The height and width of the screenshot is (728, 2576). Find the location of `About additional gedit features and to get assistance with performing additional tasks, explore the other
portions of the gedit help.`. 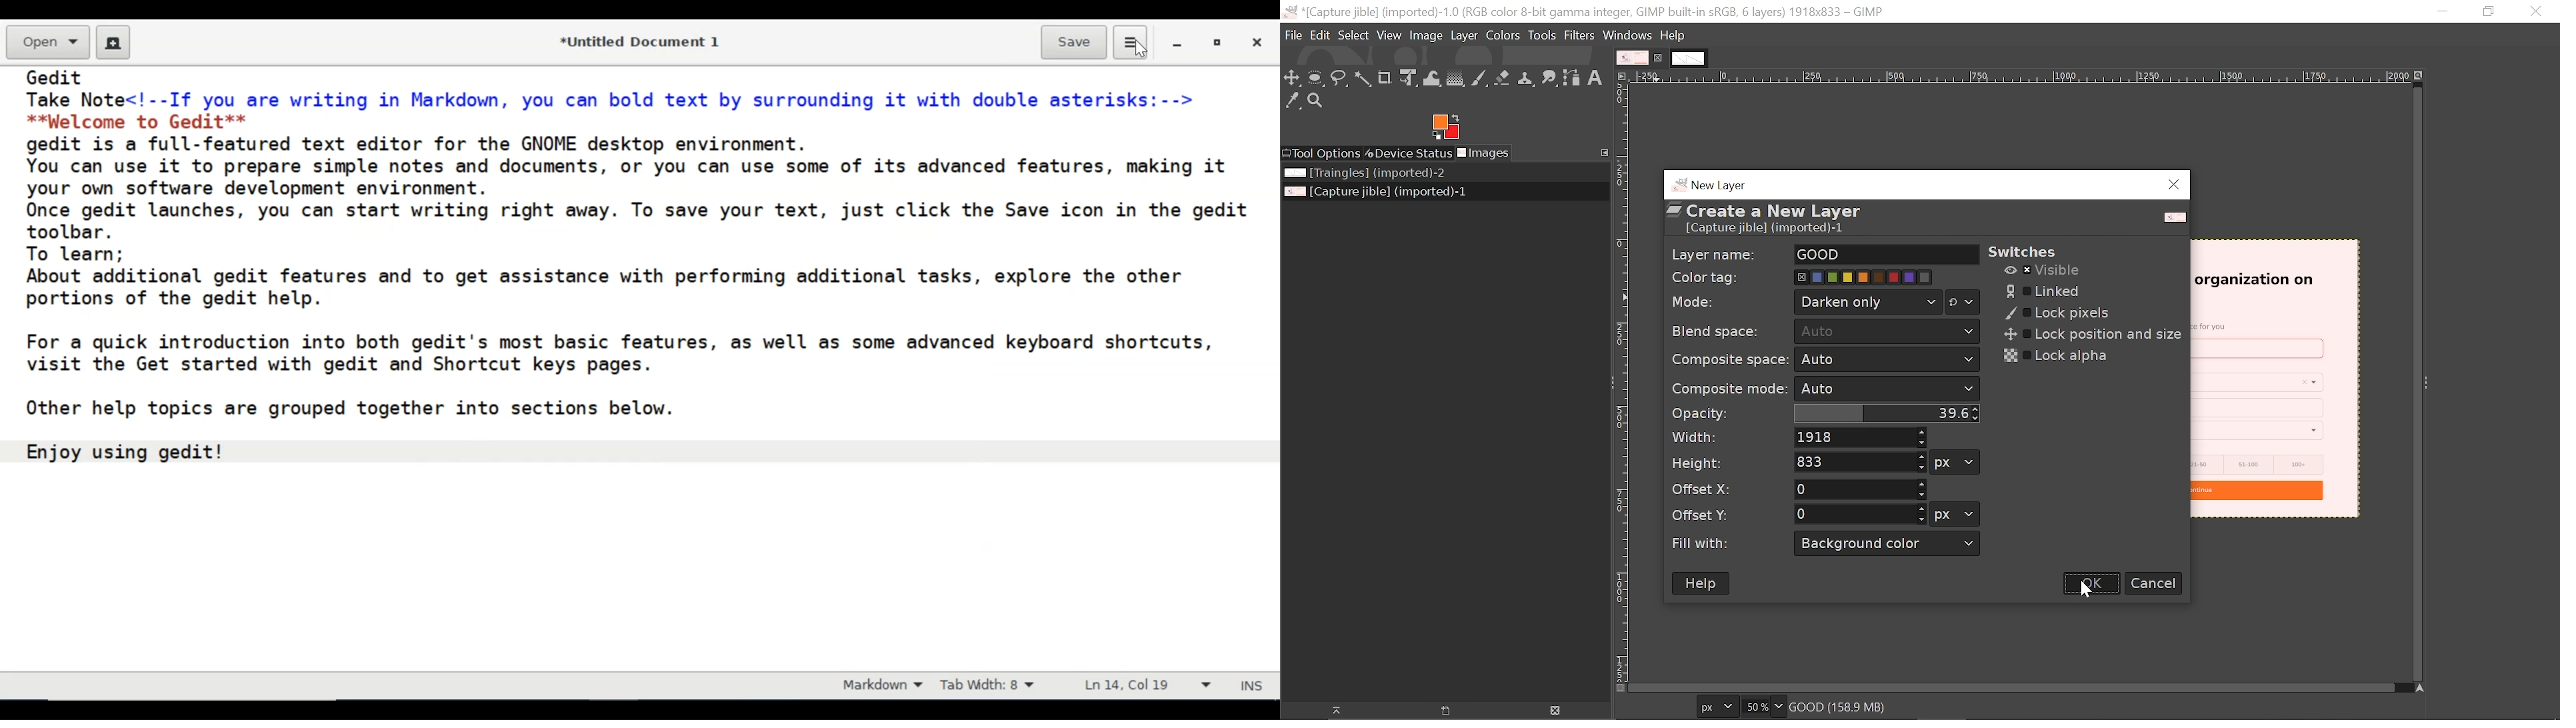

About additional gedit features and to get assistance with performing additional tasks, explore the other
portions of the gedit help. is located at coordinates (607, 288).